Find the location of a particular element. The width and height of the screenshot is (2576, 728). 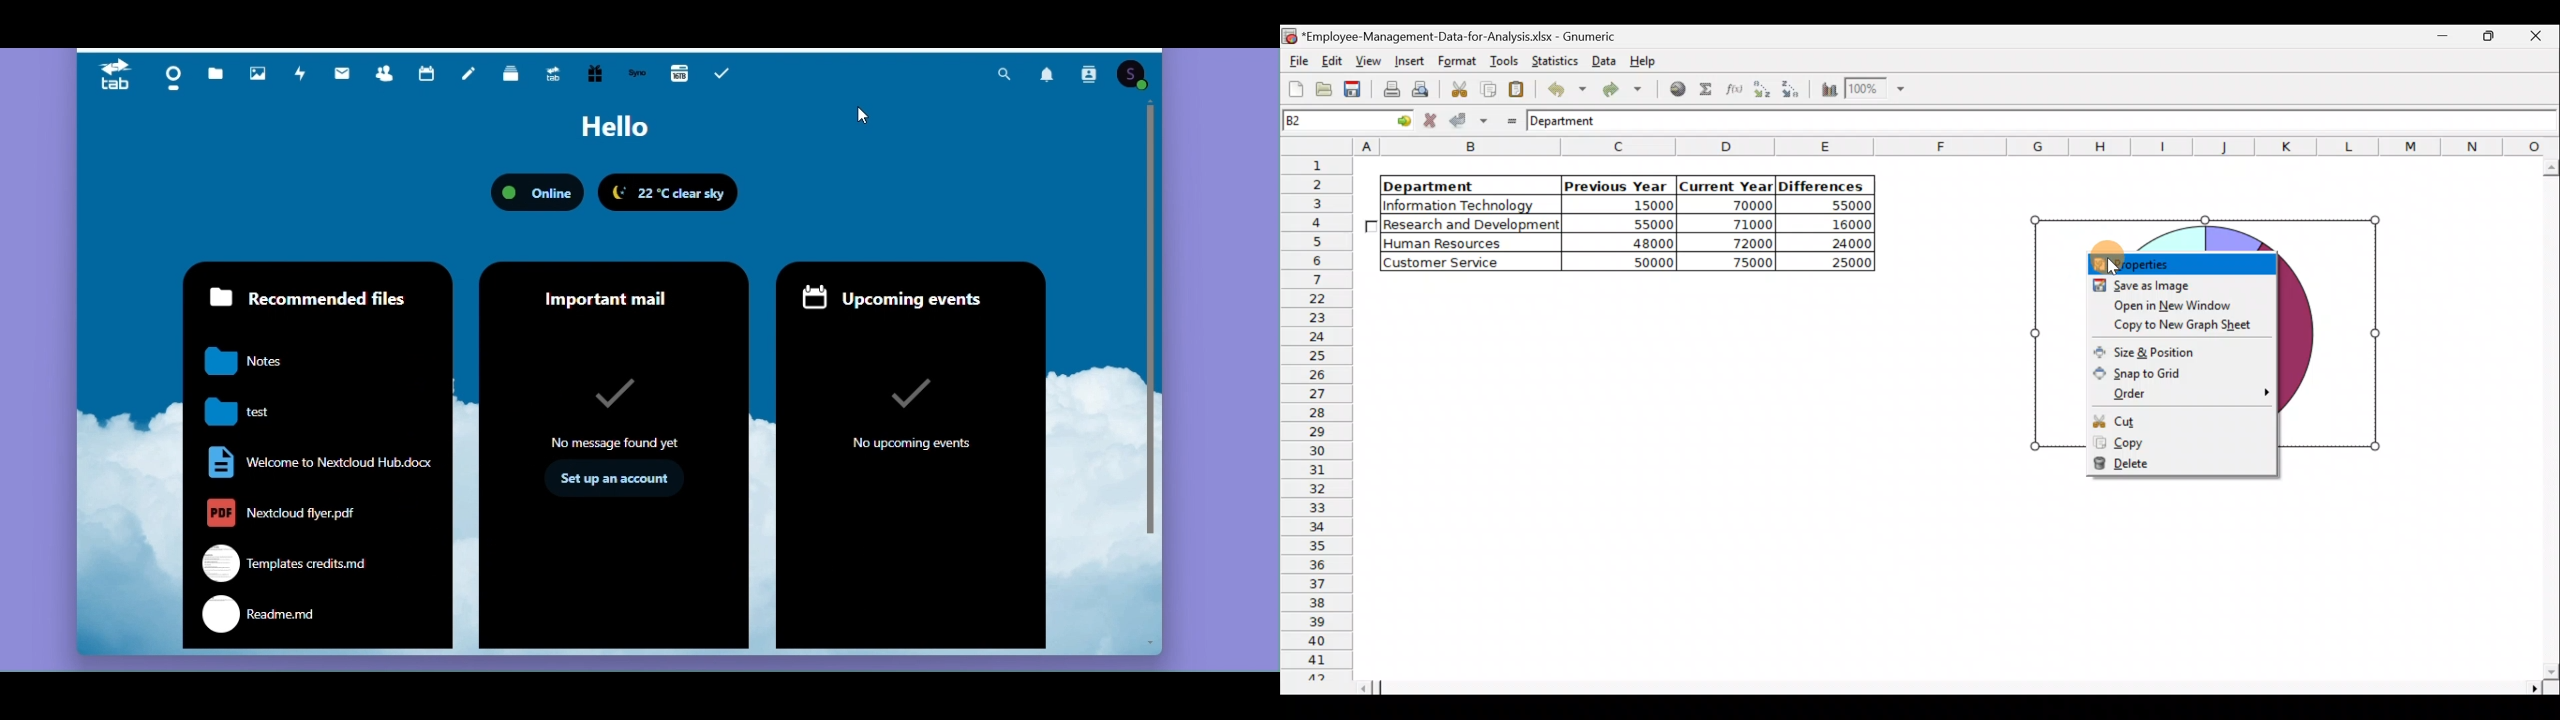

55000 is located at coordinates (1645, 224).